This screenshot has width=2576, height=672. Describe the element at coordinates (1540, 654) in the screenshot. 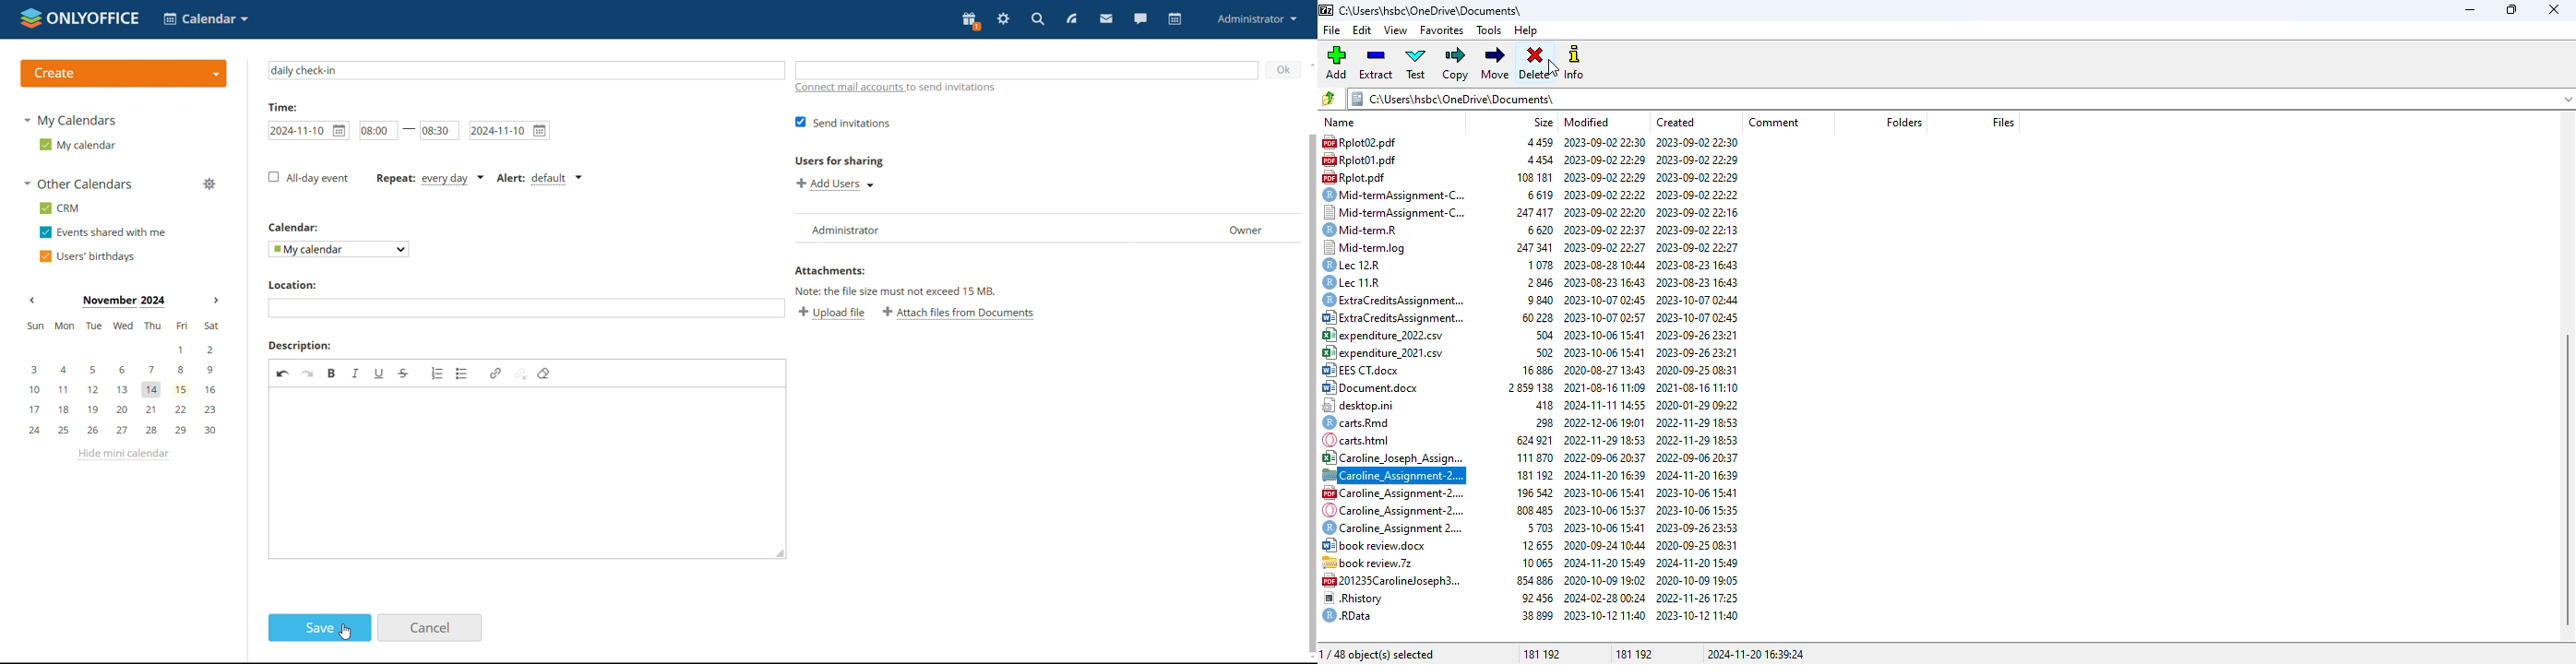

I see `181 192` at that location.